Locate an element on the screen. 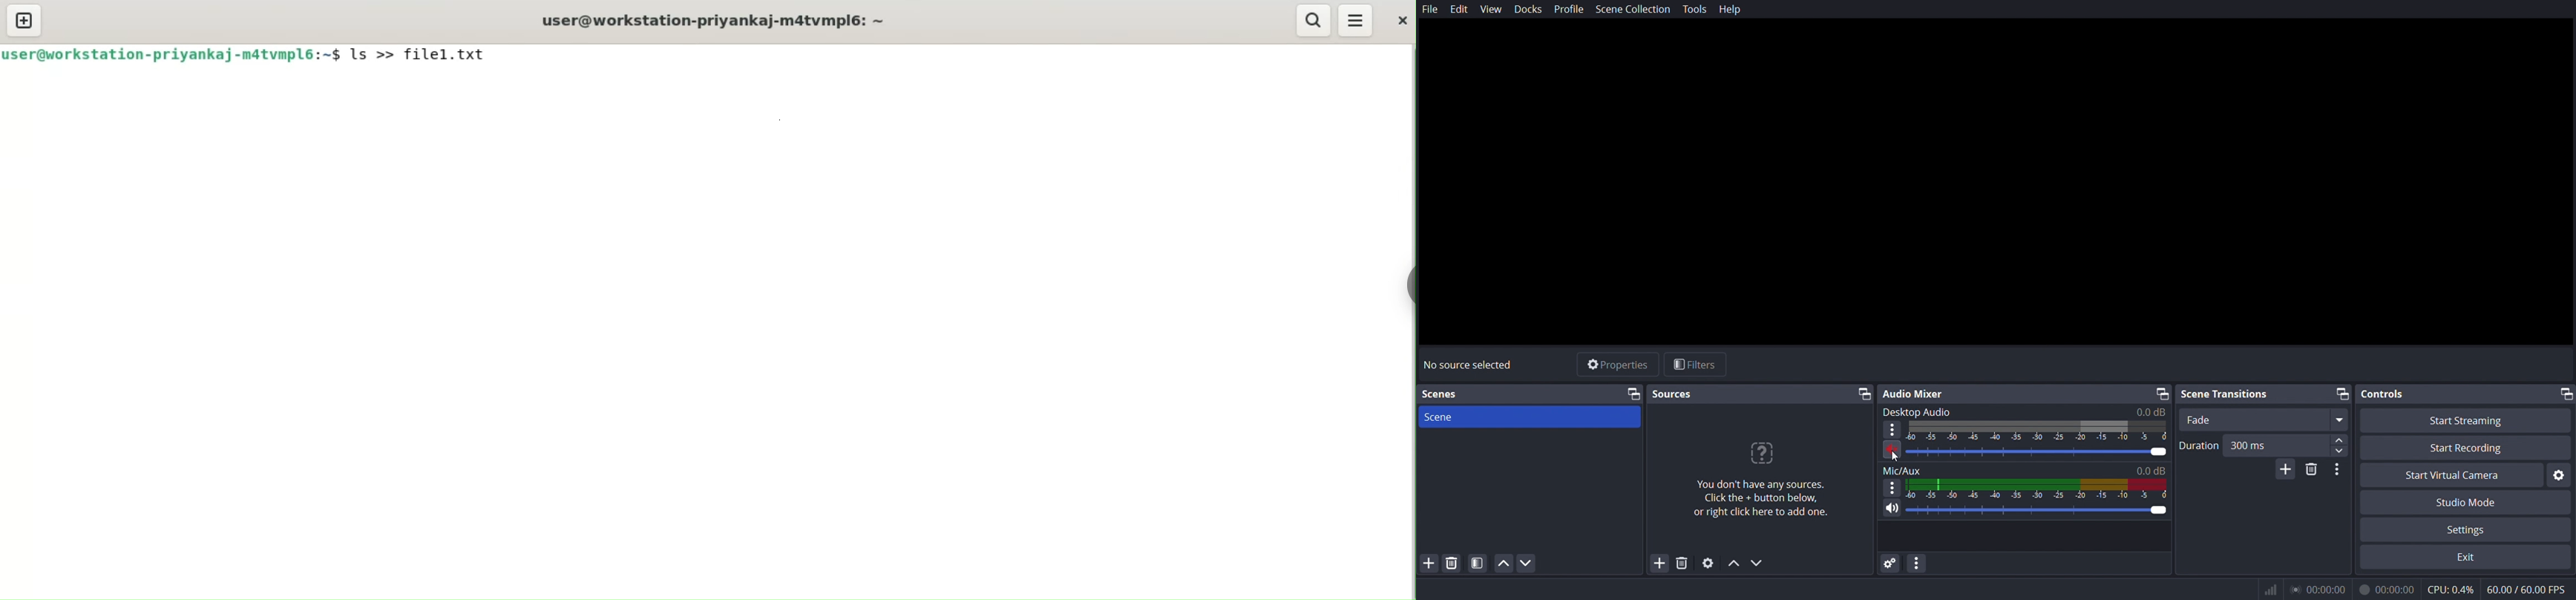 The width and height of the screenshot is (2576, 616). start streaming is located at coordinates (2469, 421).